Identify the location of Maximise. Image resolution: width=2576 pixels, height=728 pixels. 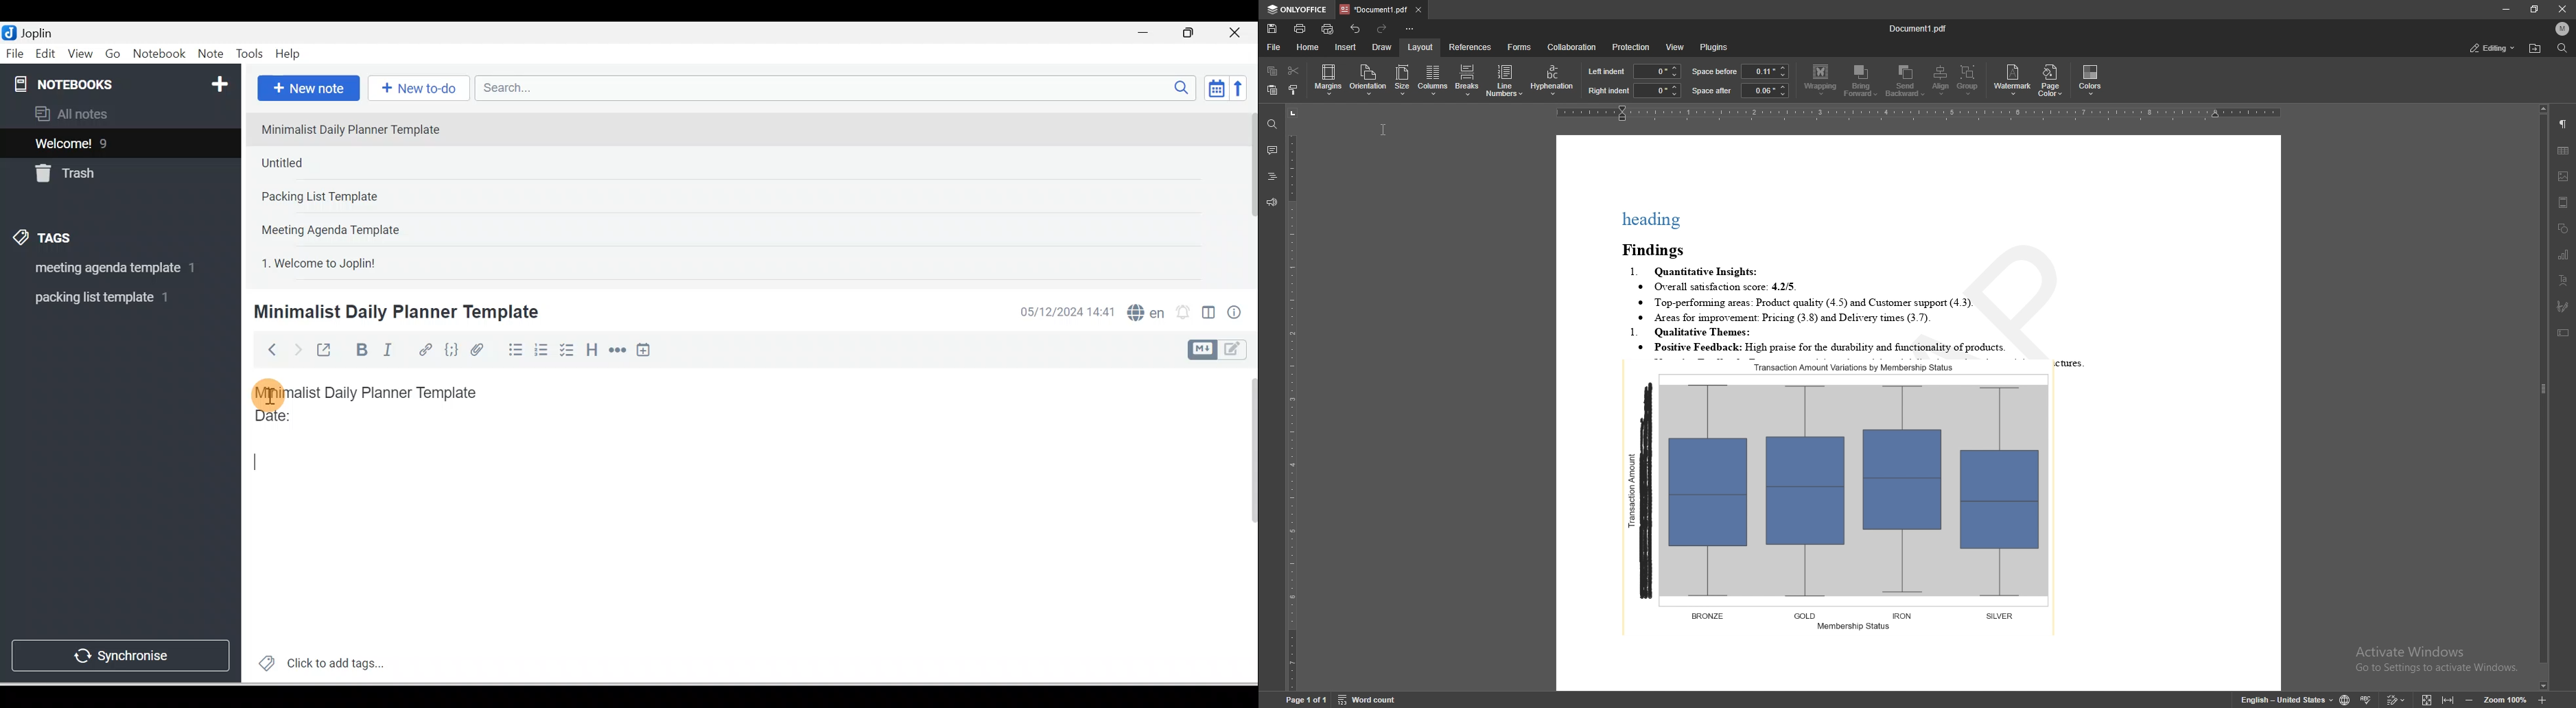
(1193, 33).